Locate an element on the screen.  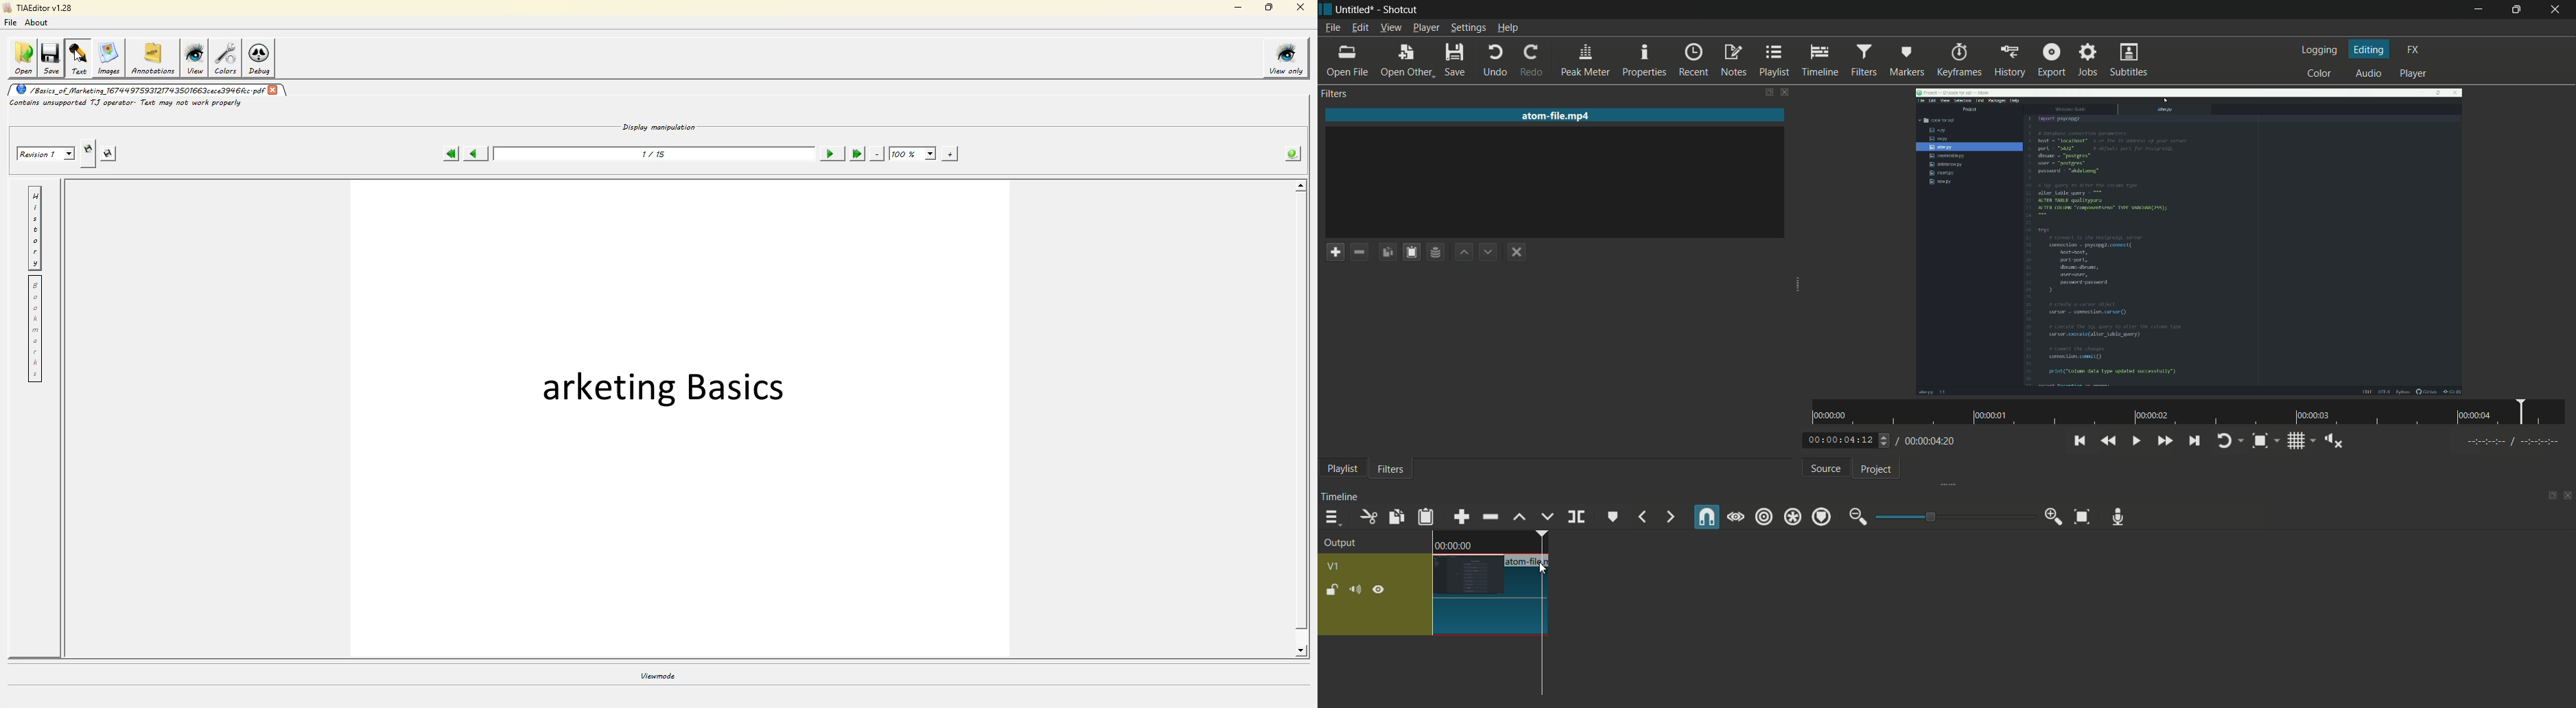
paste is located at coordinates (1425, 517).